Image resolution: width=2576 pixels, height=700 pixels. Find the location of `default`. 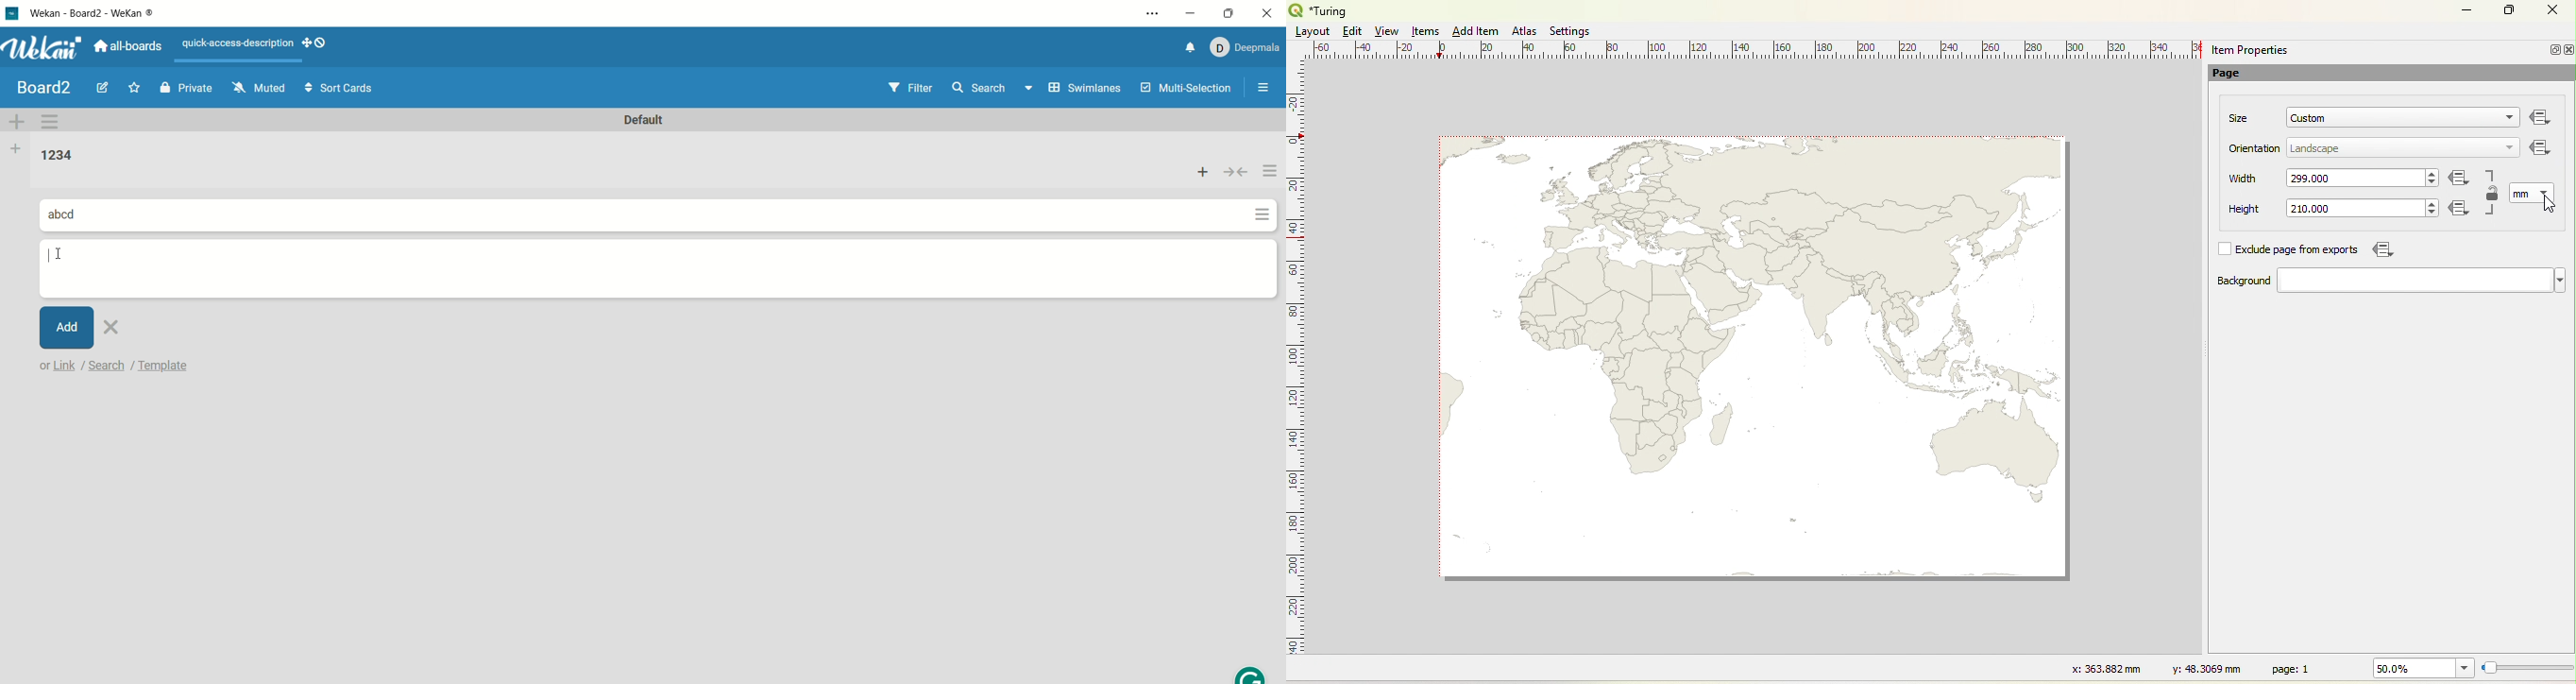

default is located at coordinates (643, 118).